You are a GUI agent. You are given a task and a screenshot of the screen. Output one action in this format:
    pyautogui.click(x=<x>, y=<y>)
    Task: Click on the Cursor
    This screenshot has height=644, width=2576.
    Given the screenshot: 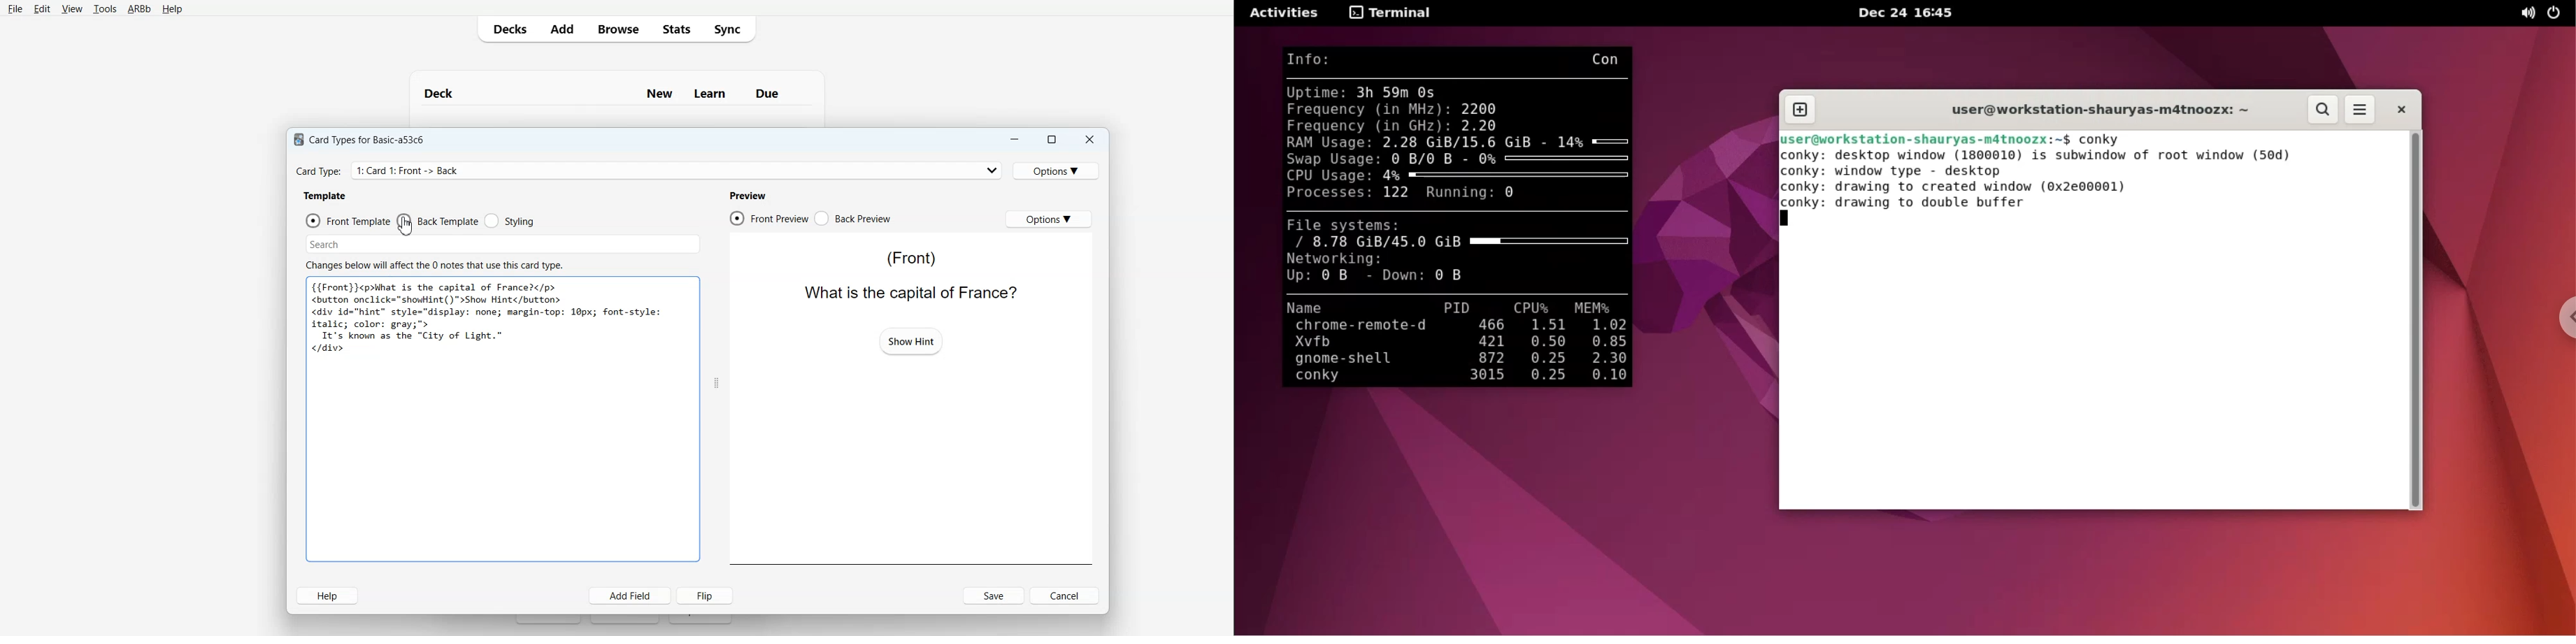 What is the action you would take?
    pyautogui.click(x=405, y=225)
    